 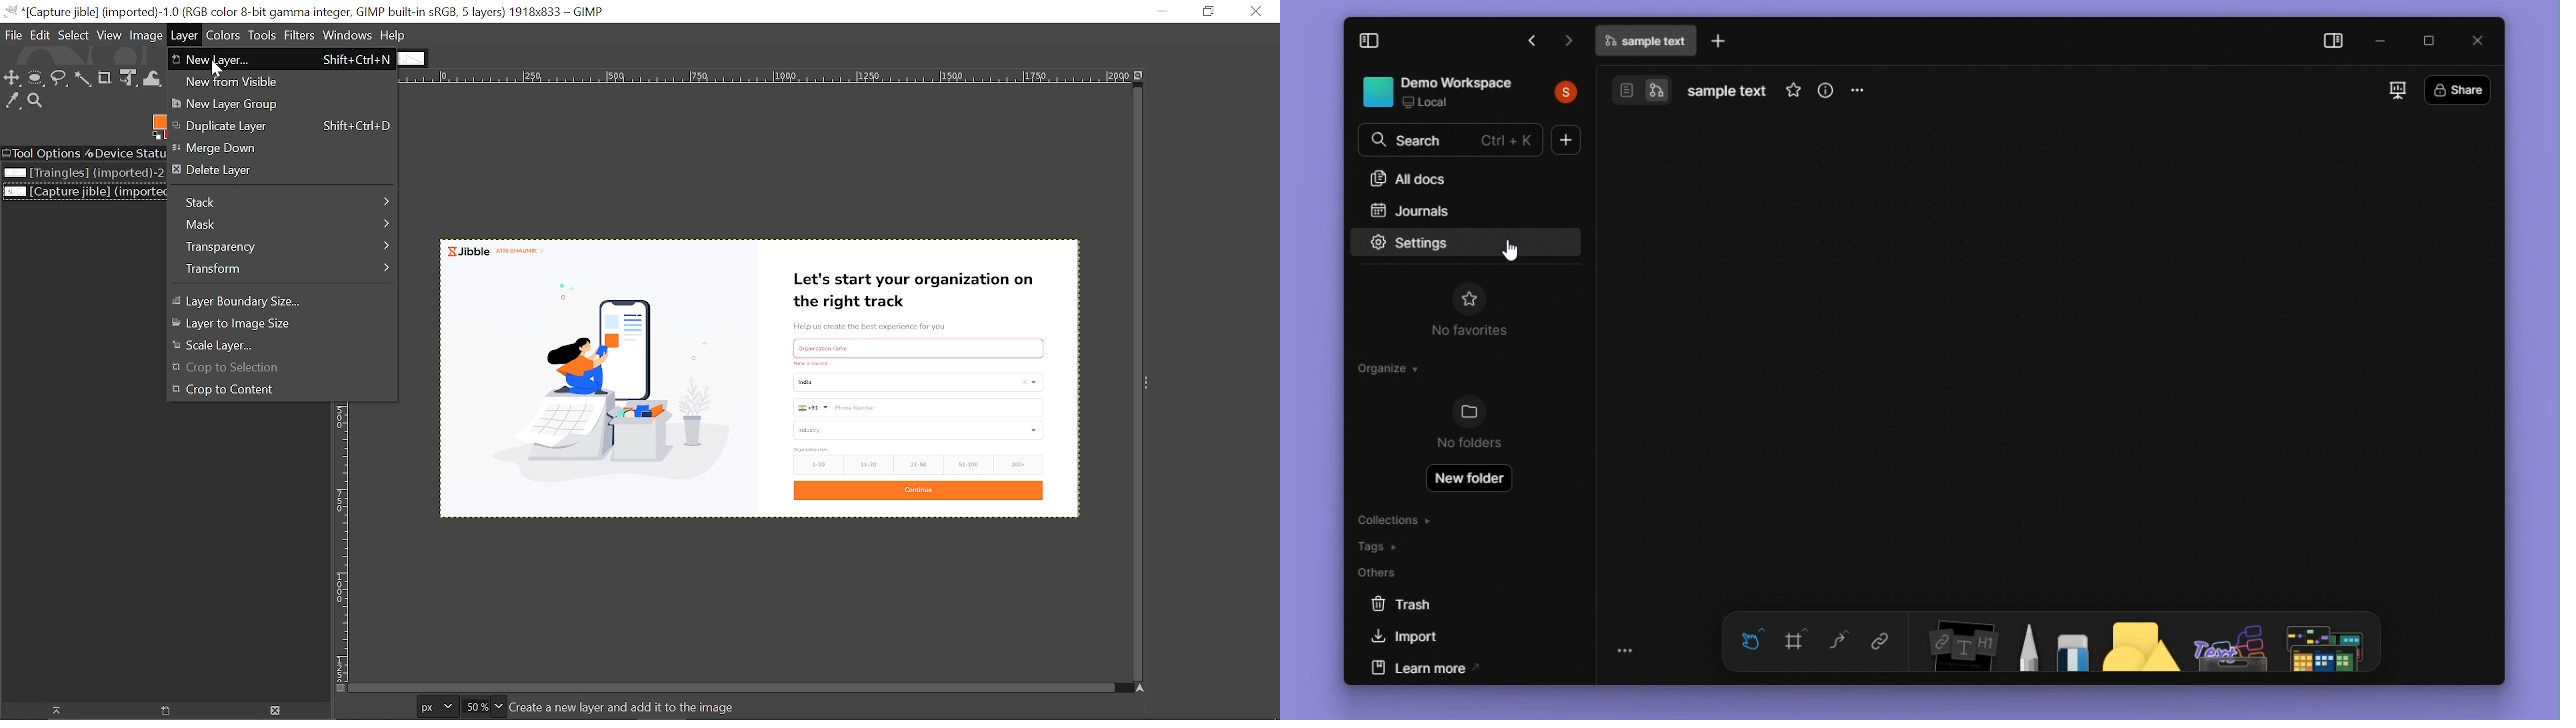 I want to click on New folder, so click(x=1470, y=477).